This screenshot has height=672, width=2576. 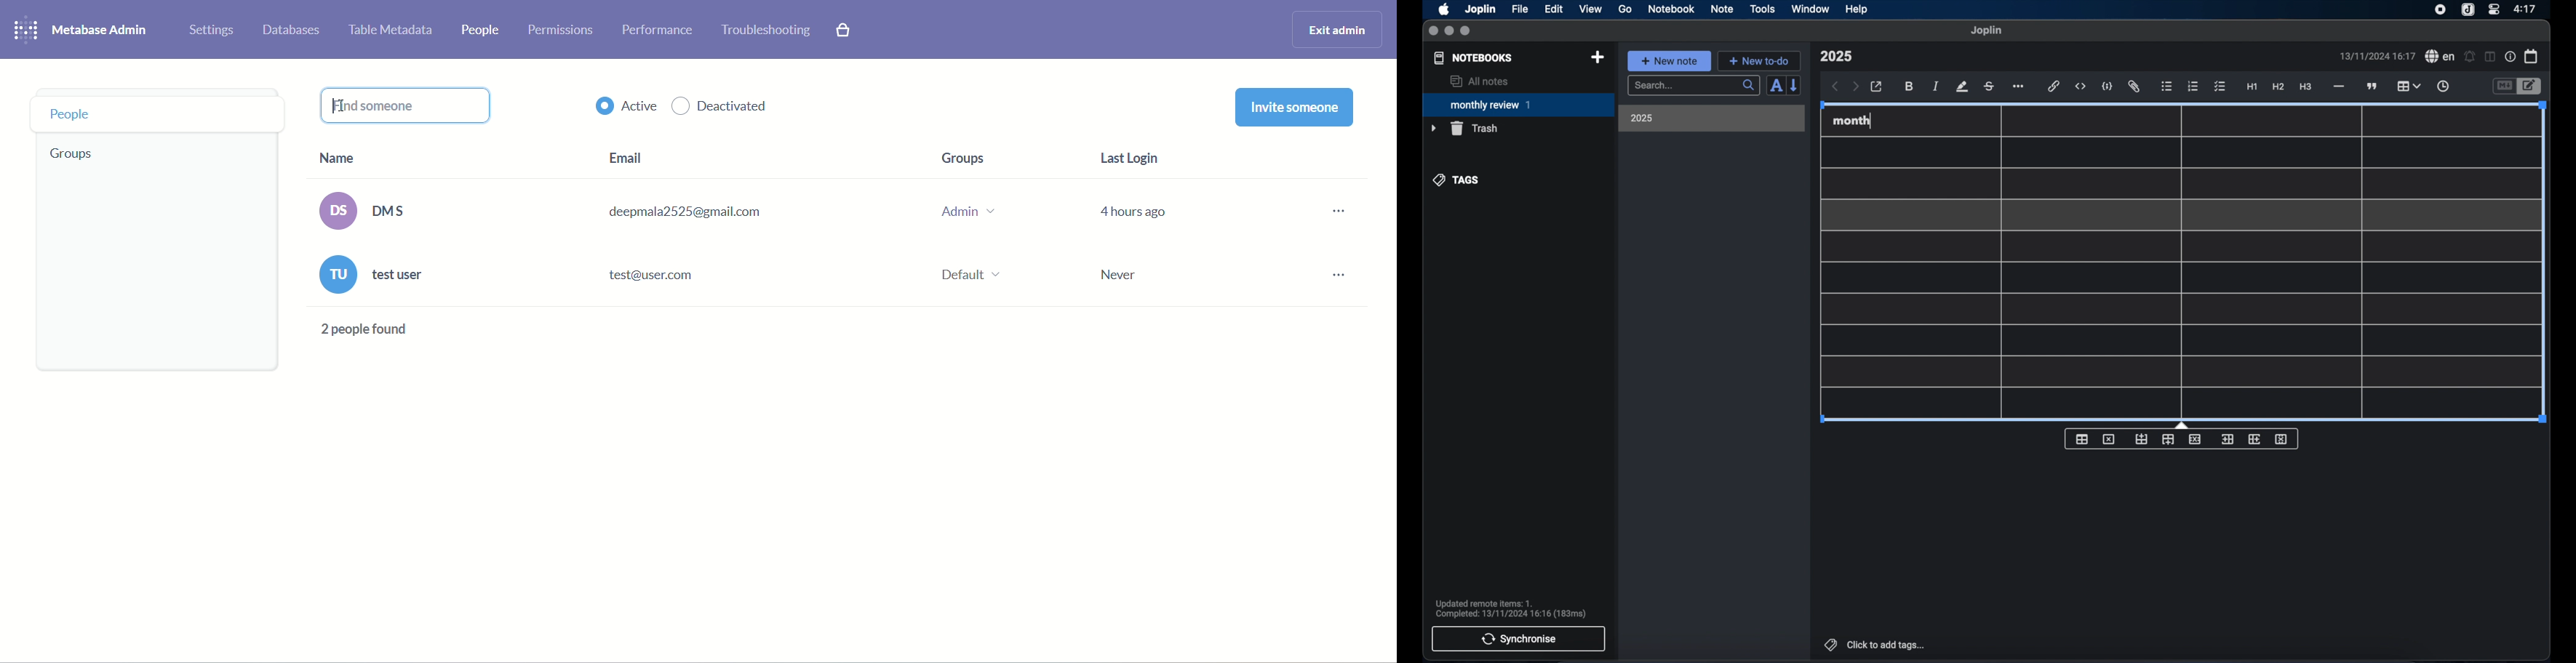 I want to click on highlight, so click(x=1962, y=87).